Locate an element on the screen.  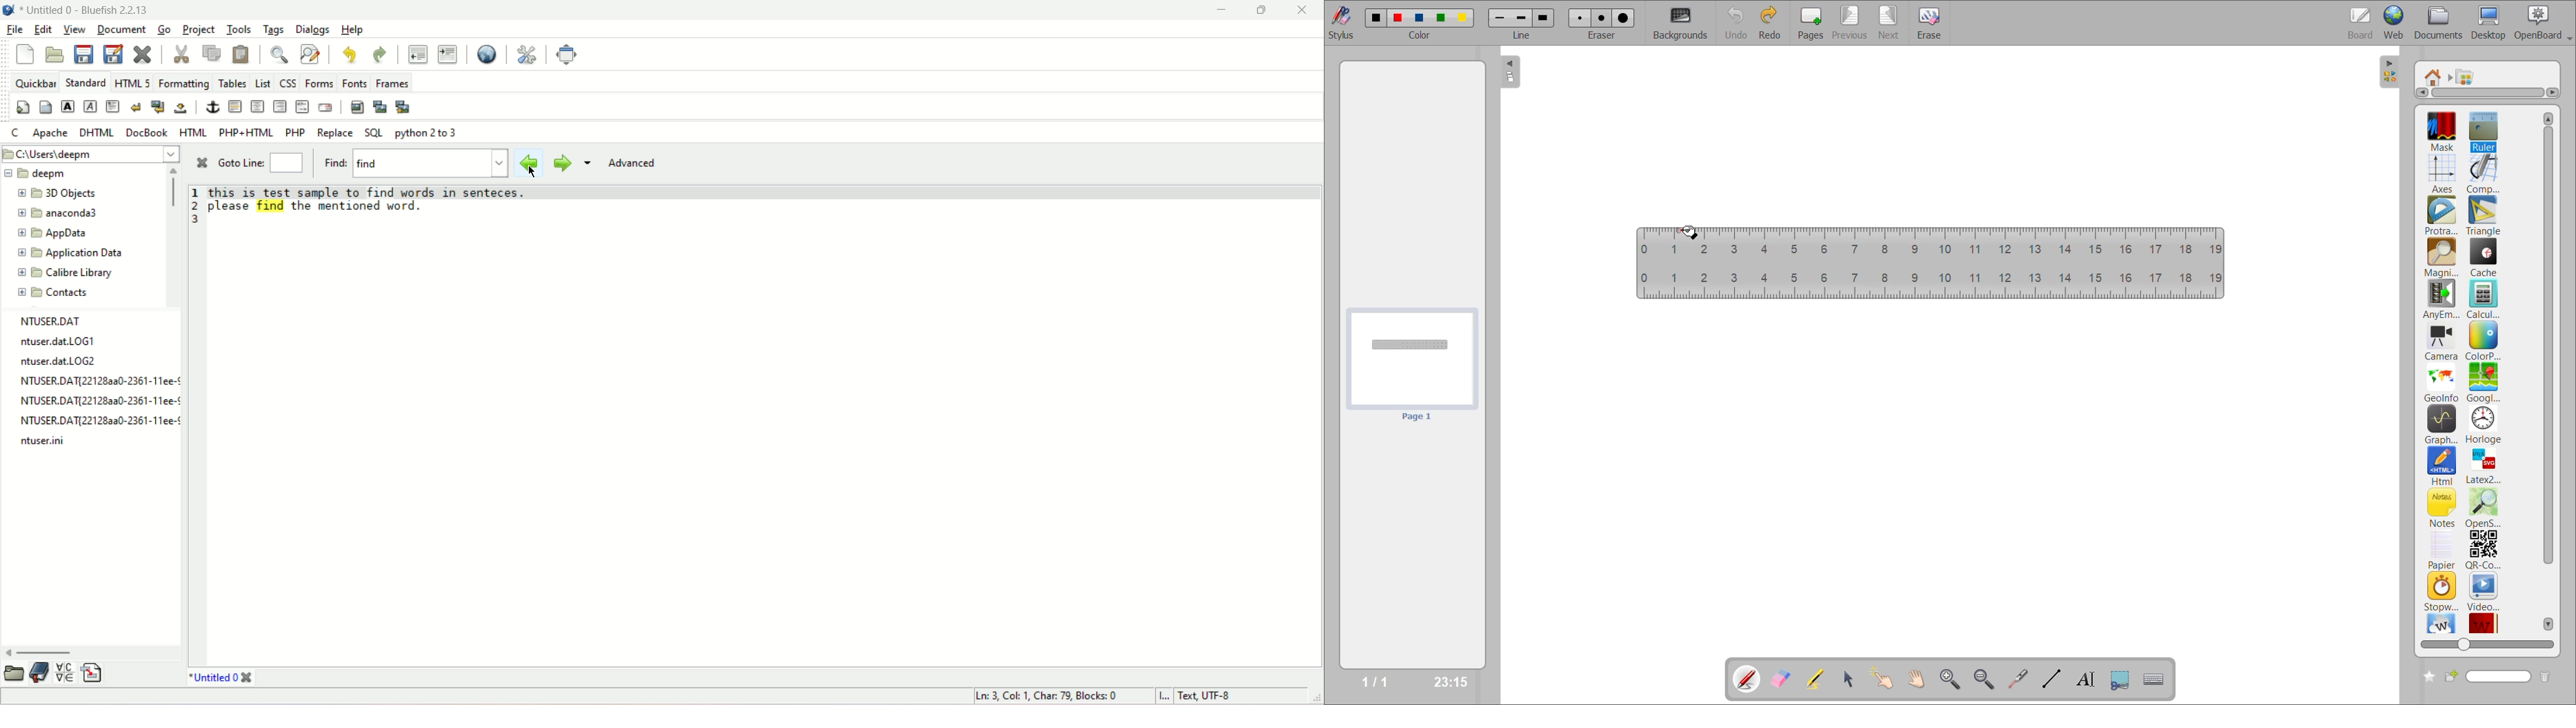
line 1 is located at coordinates (1501, 19).